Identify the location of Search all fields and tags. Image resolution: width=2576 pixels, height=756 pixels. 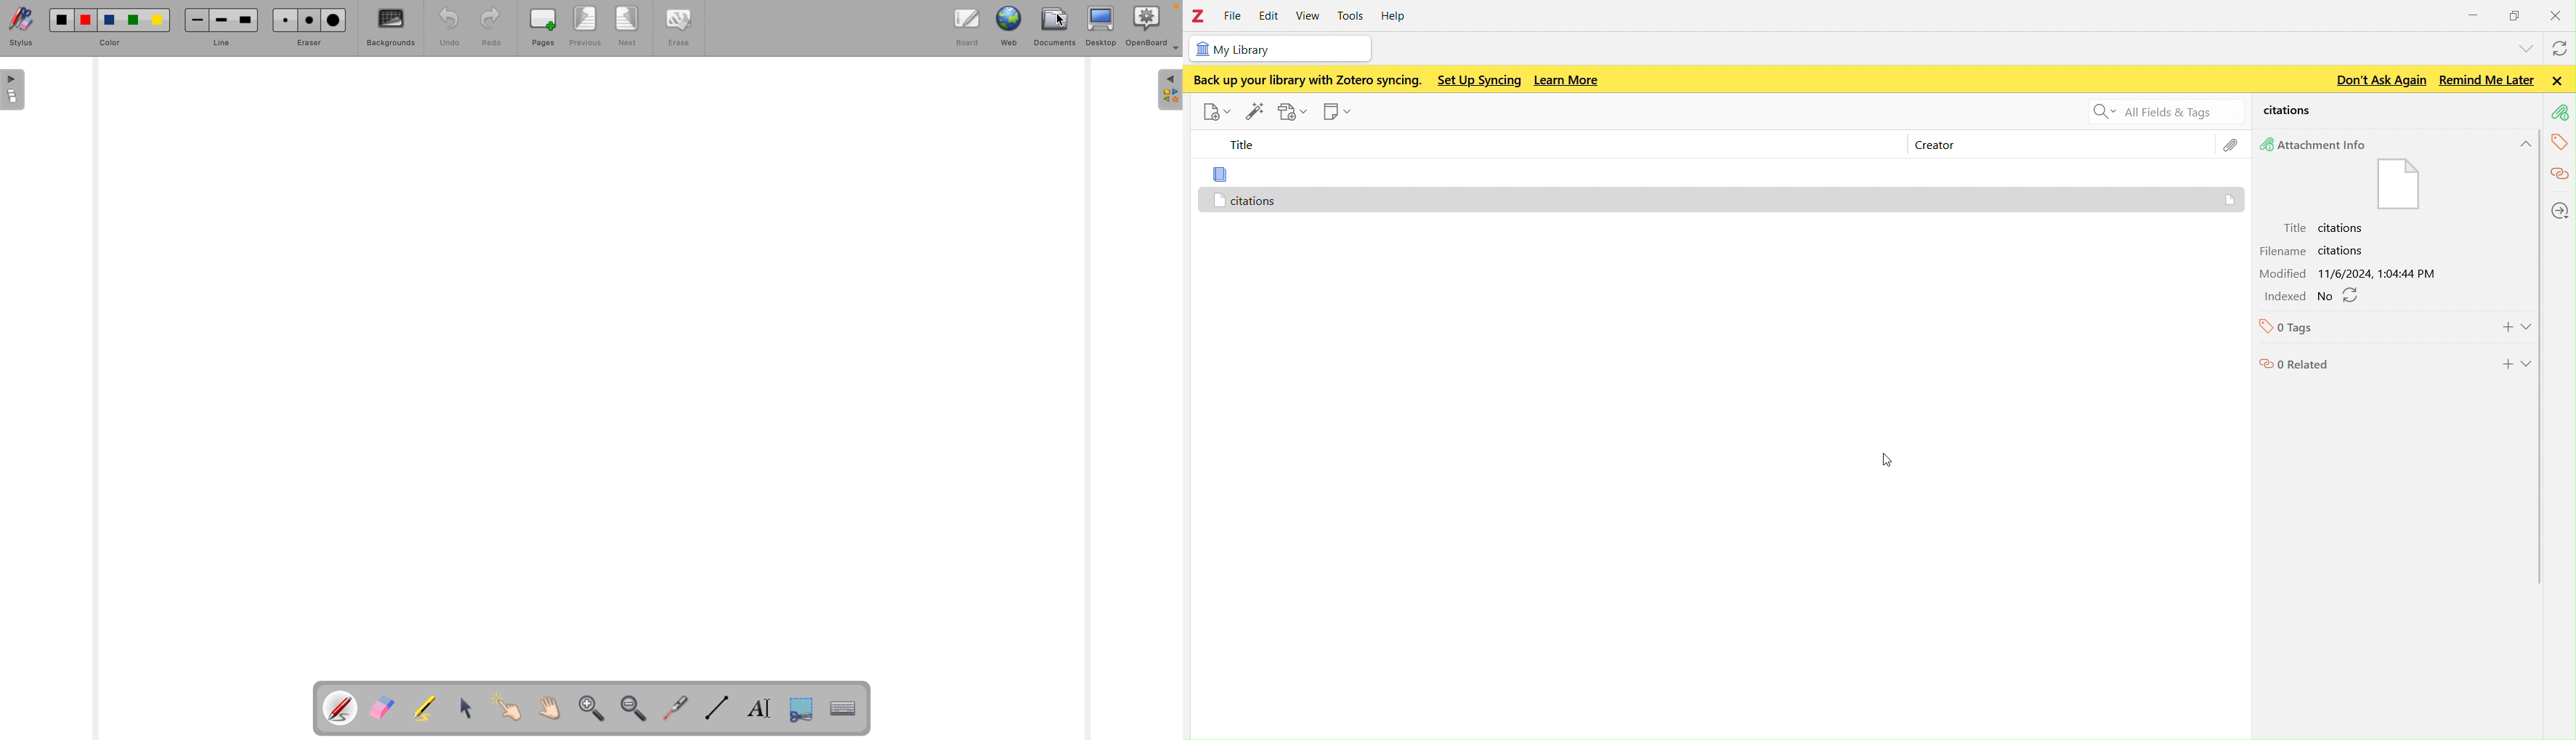
(2163, 111).